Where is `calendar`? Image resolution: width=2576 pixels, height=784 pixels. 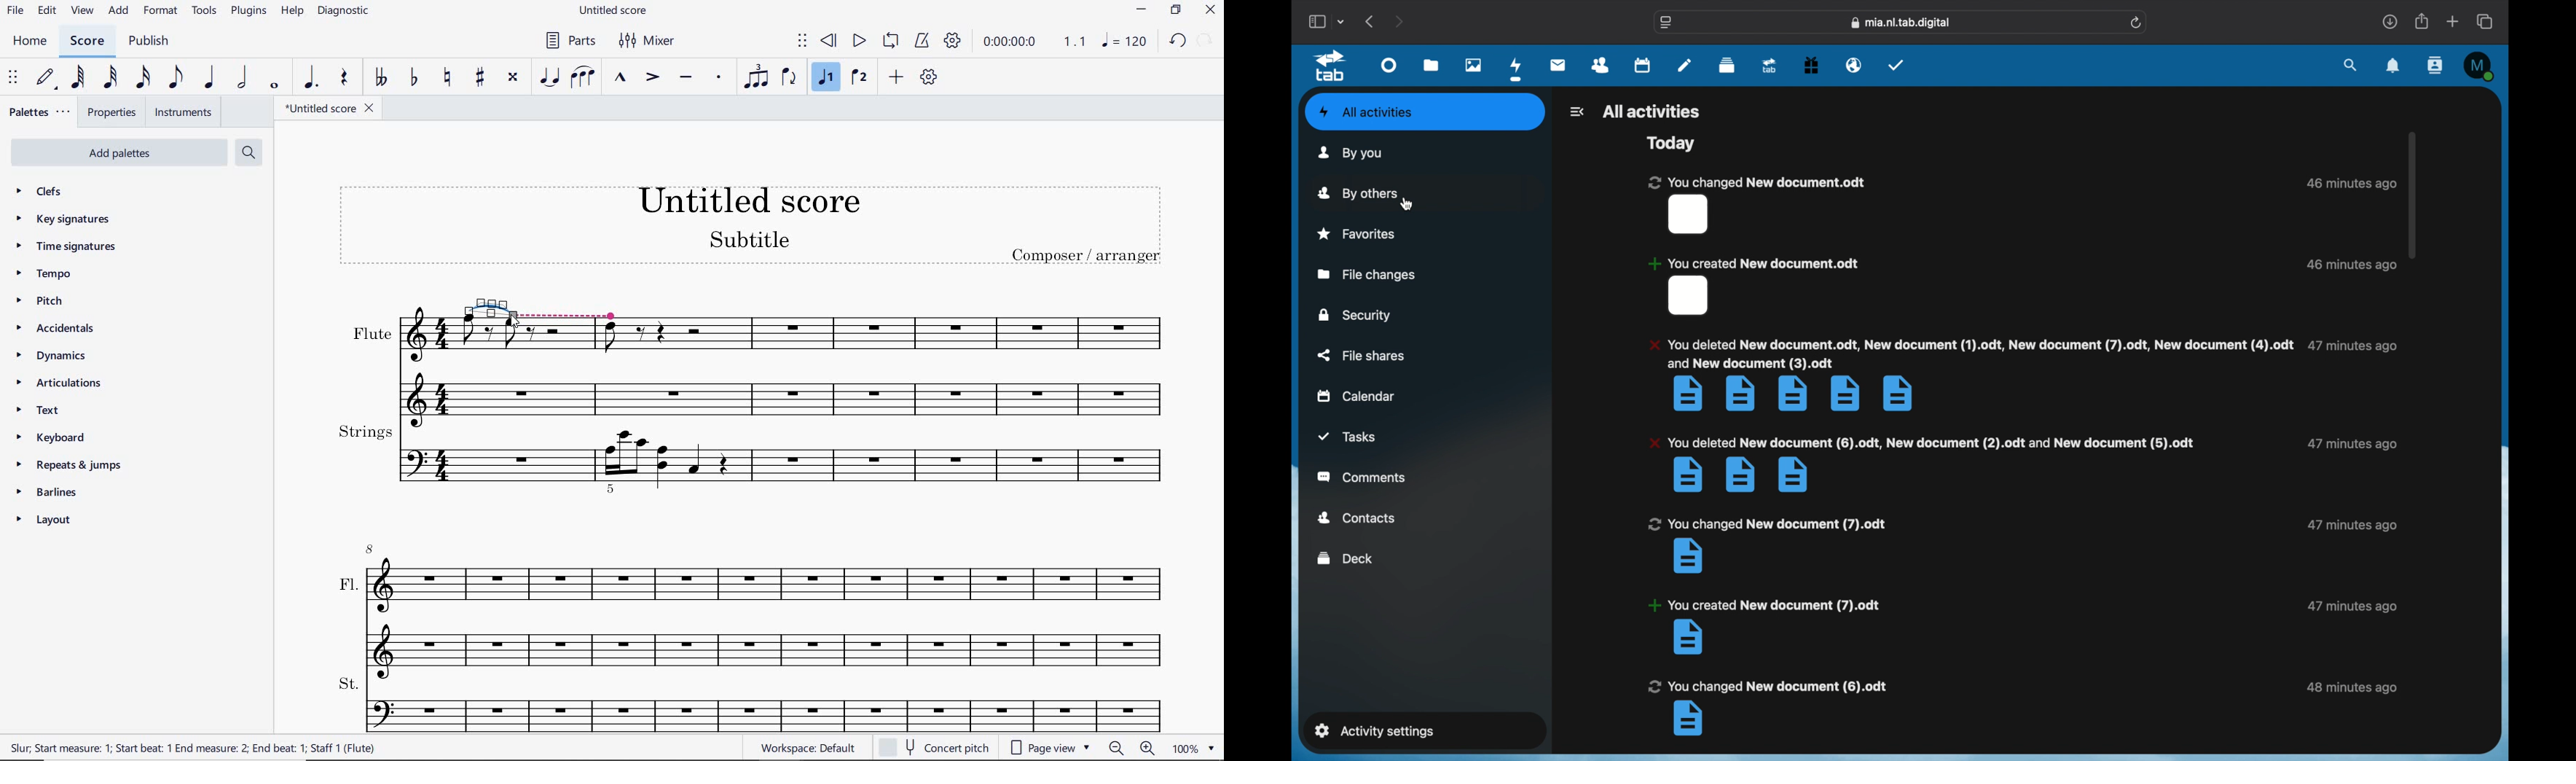
calendar is located at coordinates (1356, 396).